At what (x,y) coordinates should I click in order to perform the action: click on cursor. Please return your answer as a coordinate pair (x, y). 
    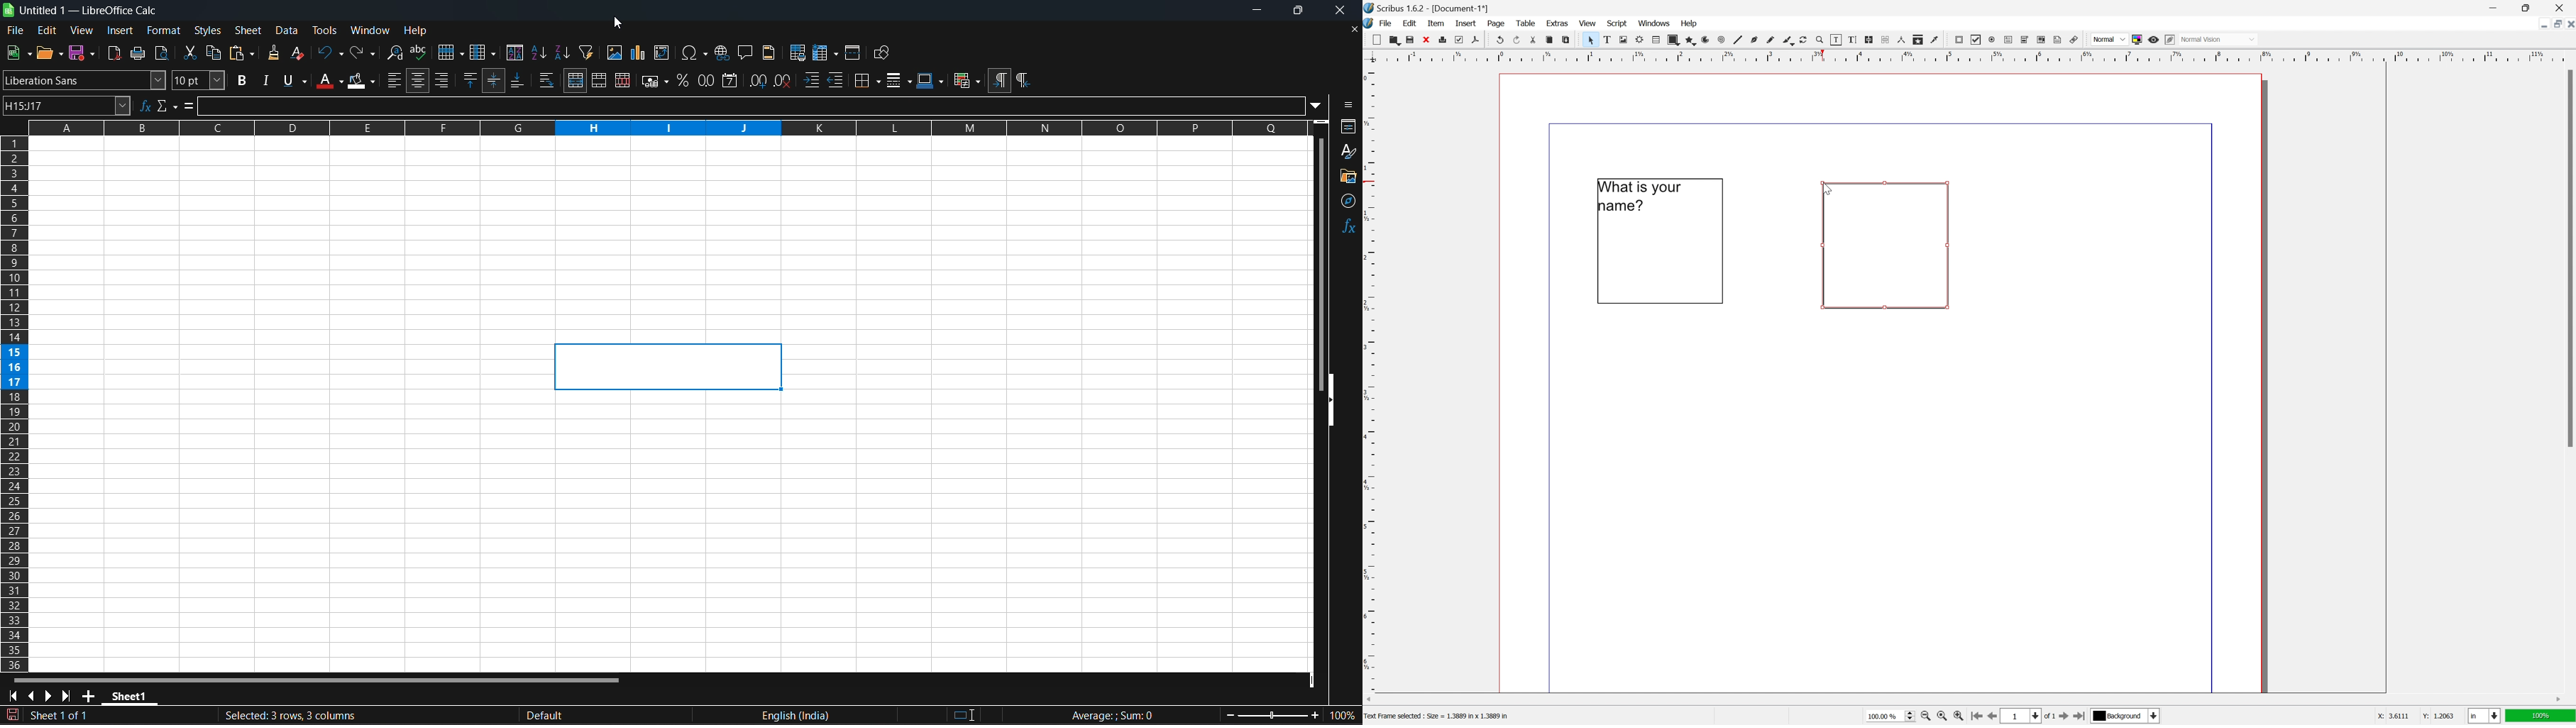
    Looking at the image, I should click on (1829, 191).